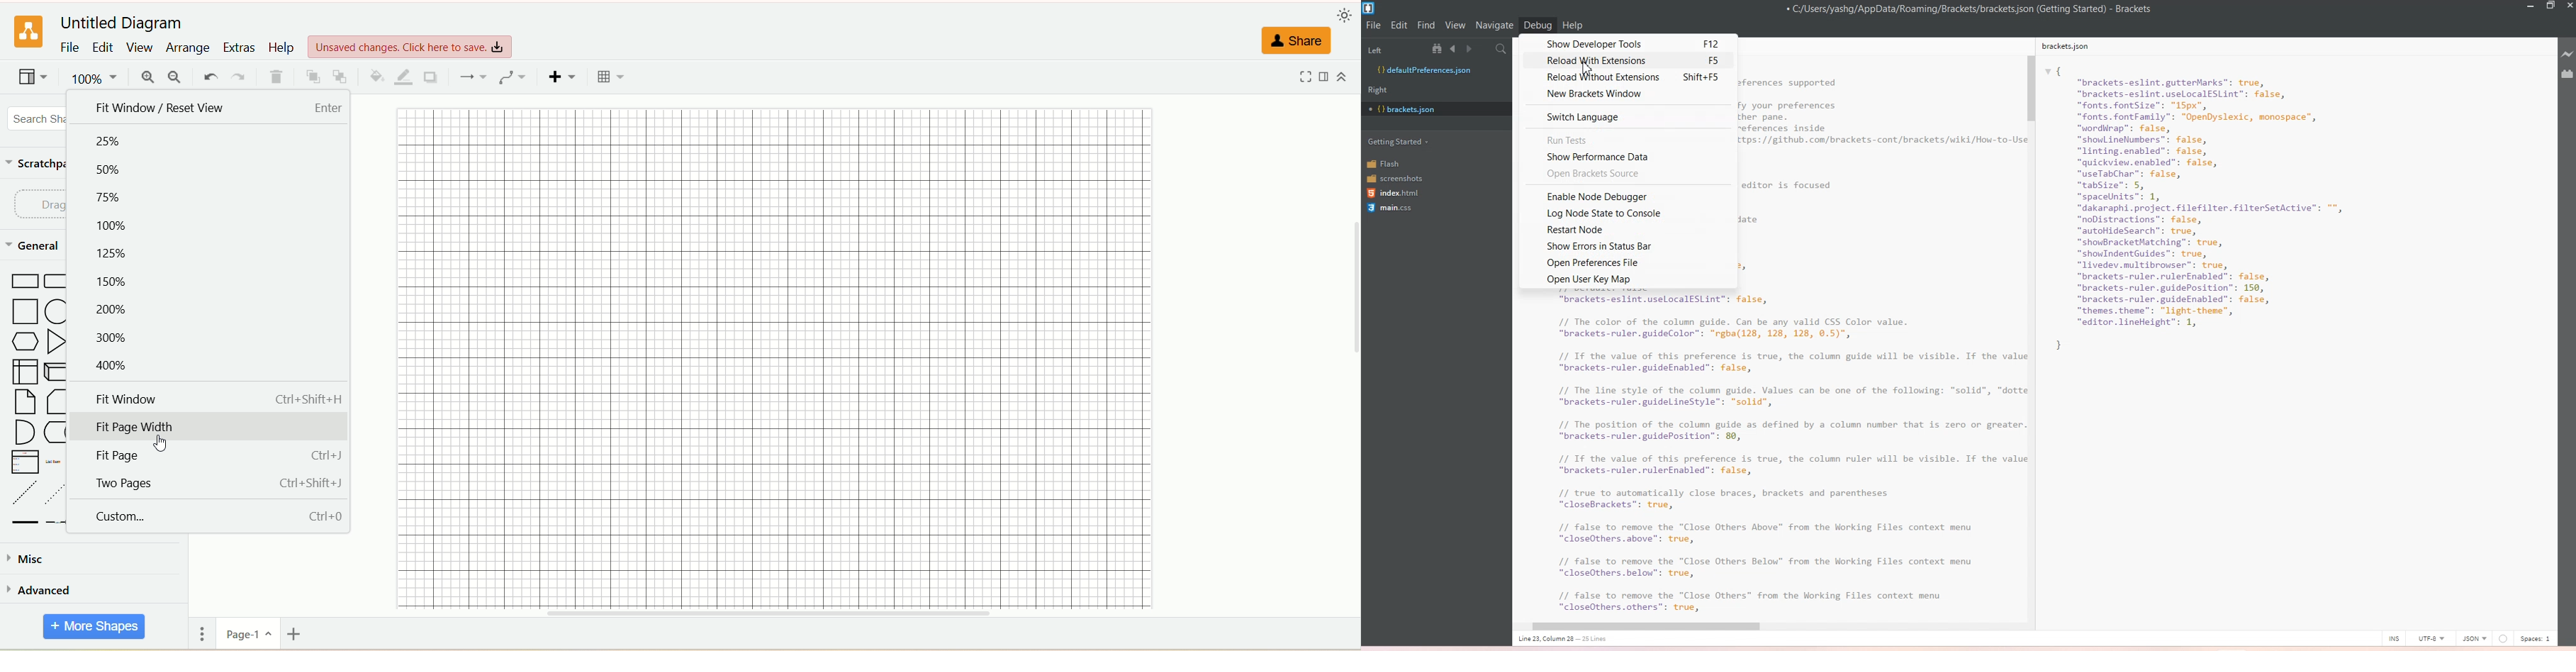 The height and width of the screenshot is (672, 2576). Describe the element at coordinates (175, 78) in the screenshot. I see `zoom out` at that location.